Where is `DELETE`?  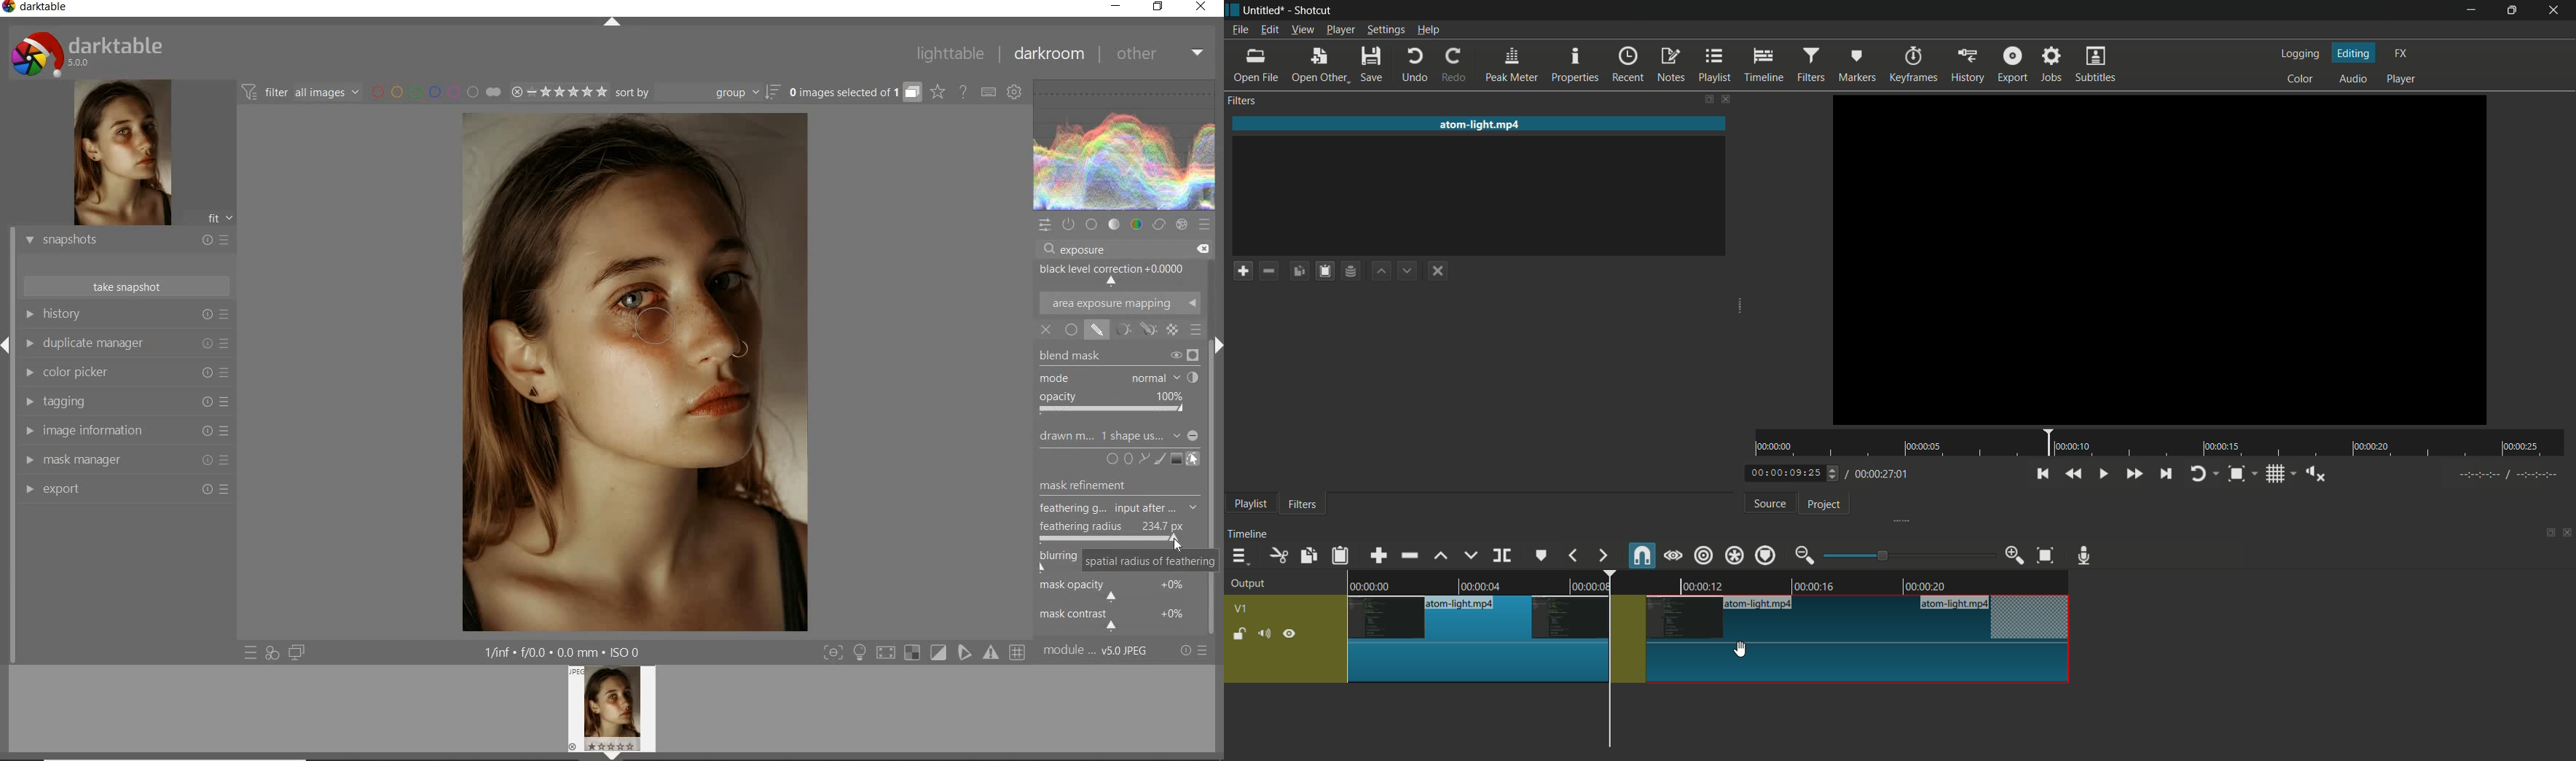
DELETE is located at coordinates (1201, 247).